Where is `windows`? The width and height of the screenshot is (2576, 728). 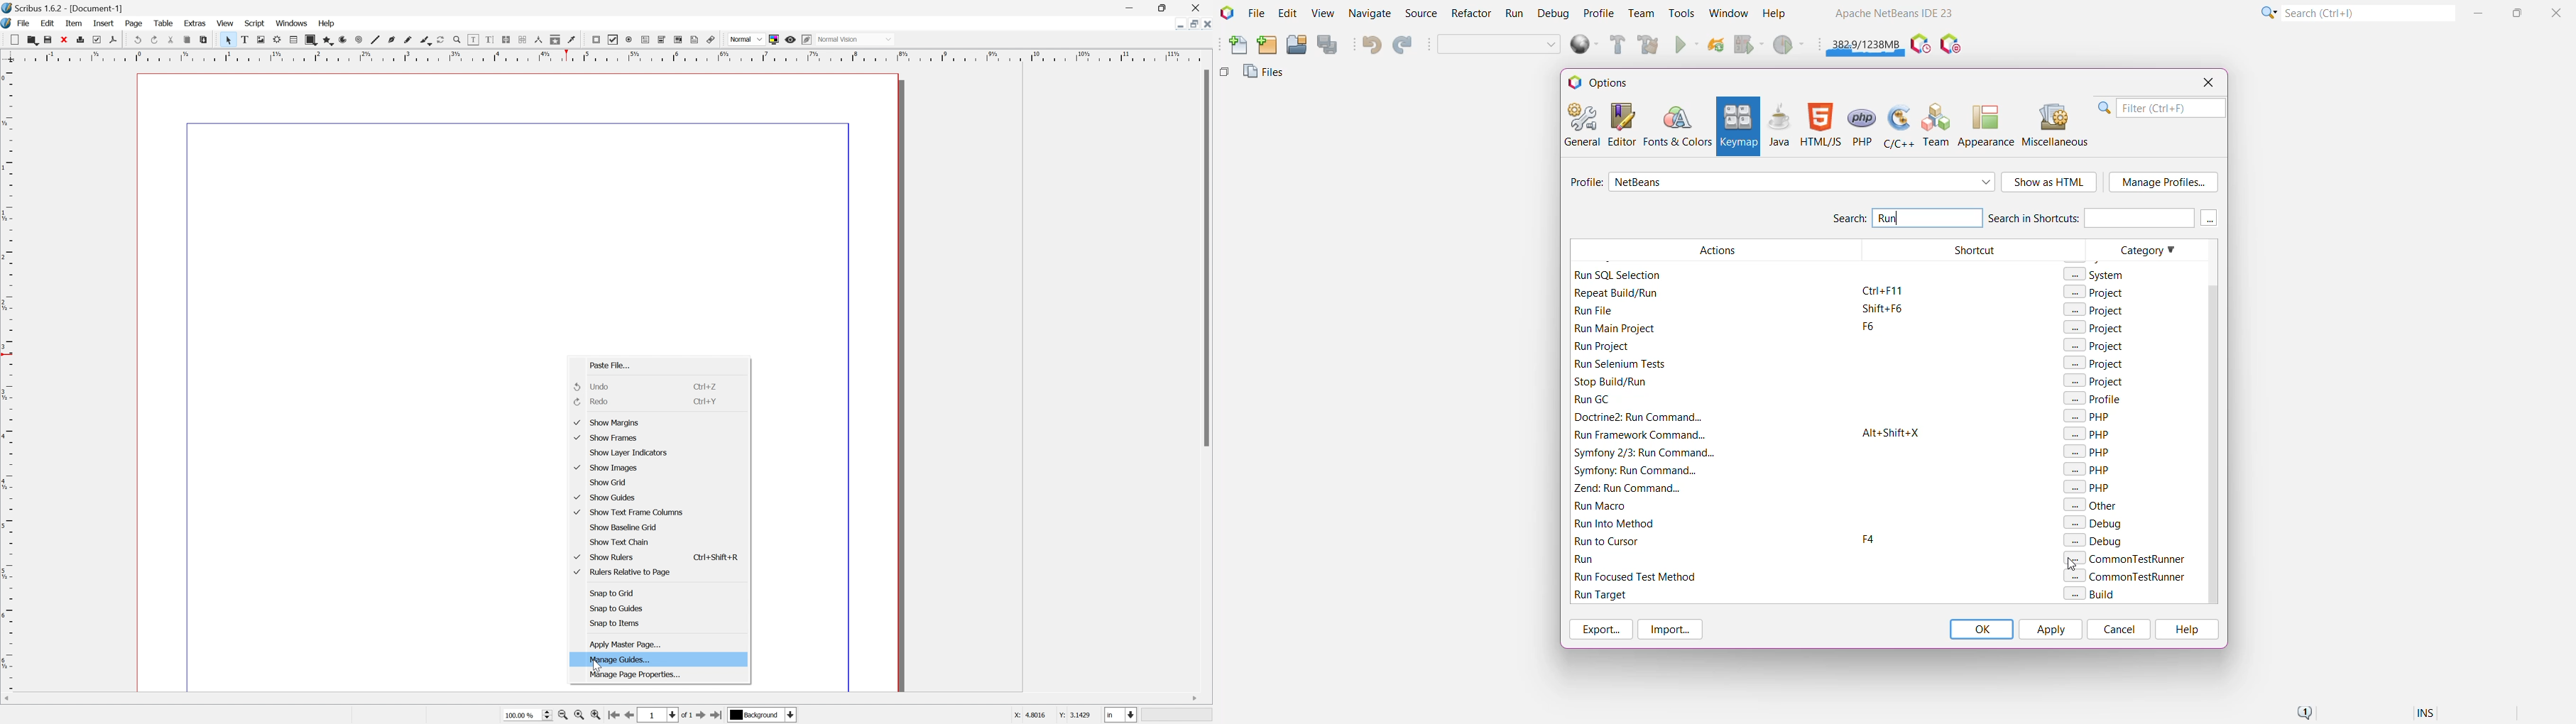
windows is located at coordinates (291, 24).